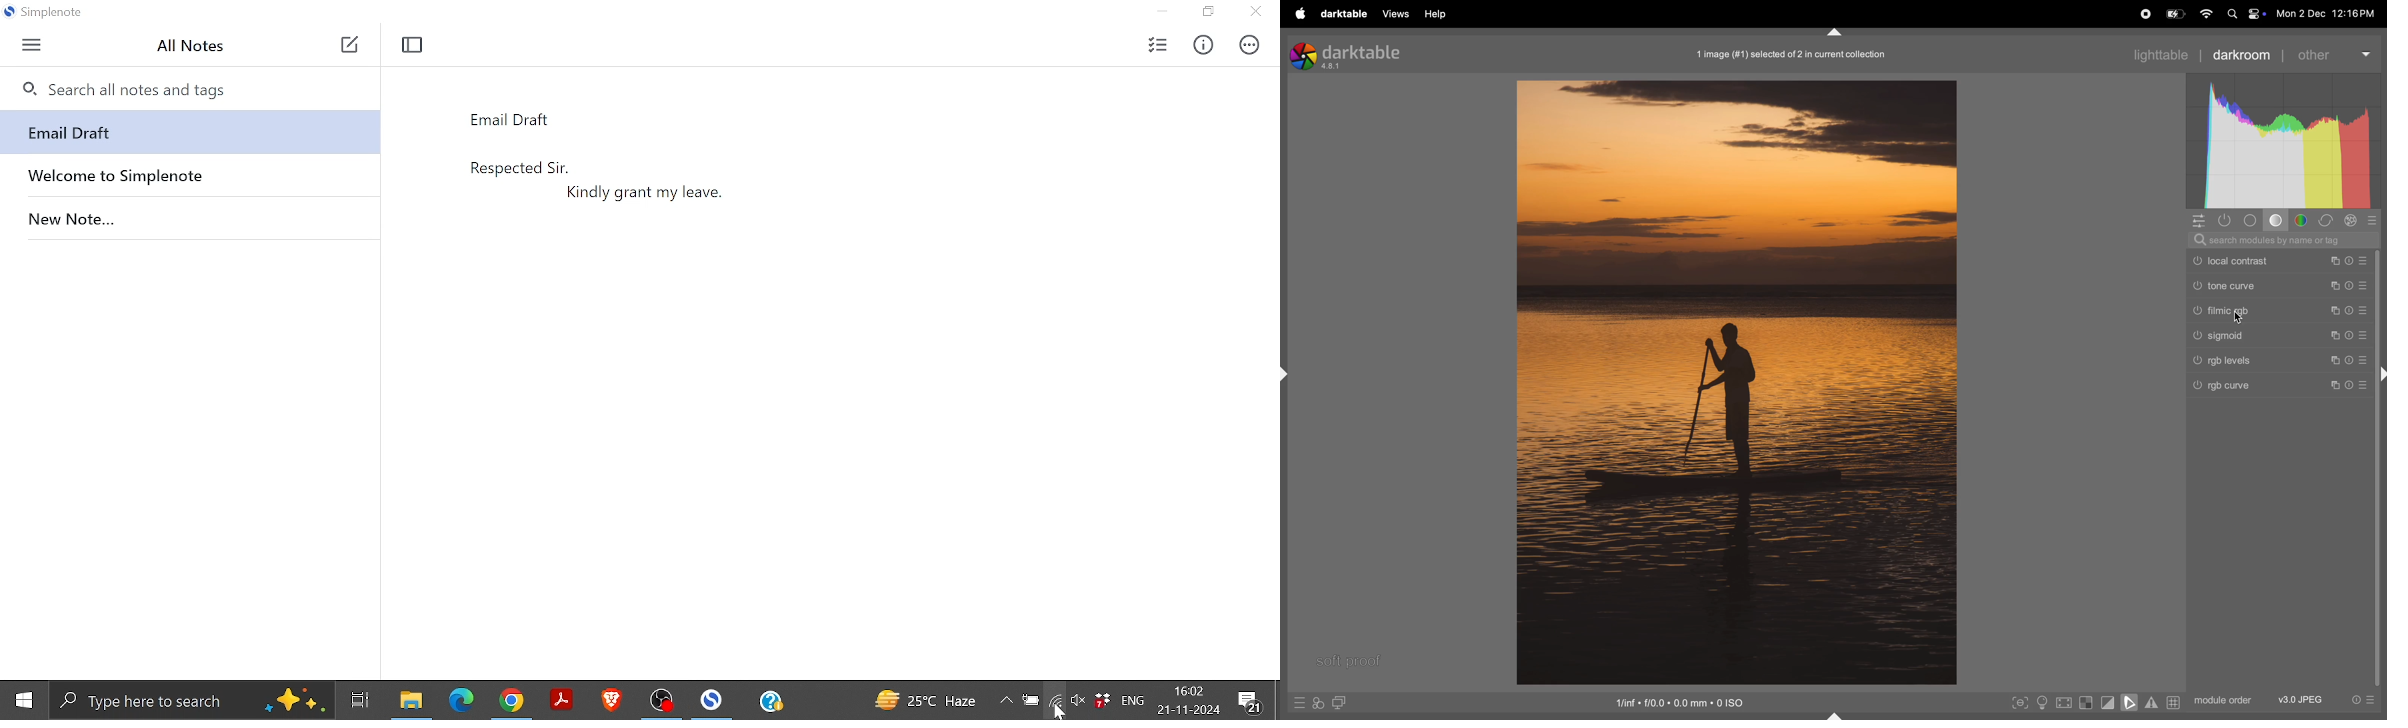  I want to click on Close, so click(1254, 13).